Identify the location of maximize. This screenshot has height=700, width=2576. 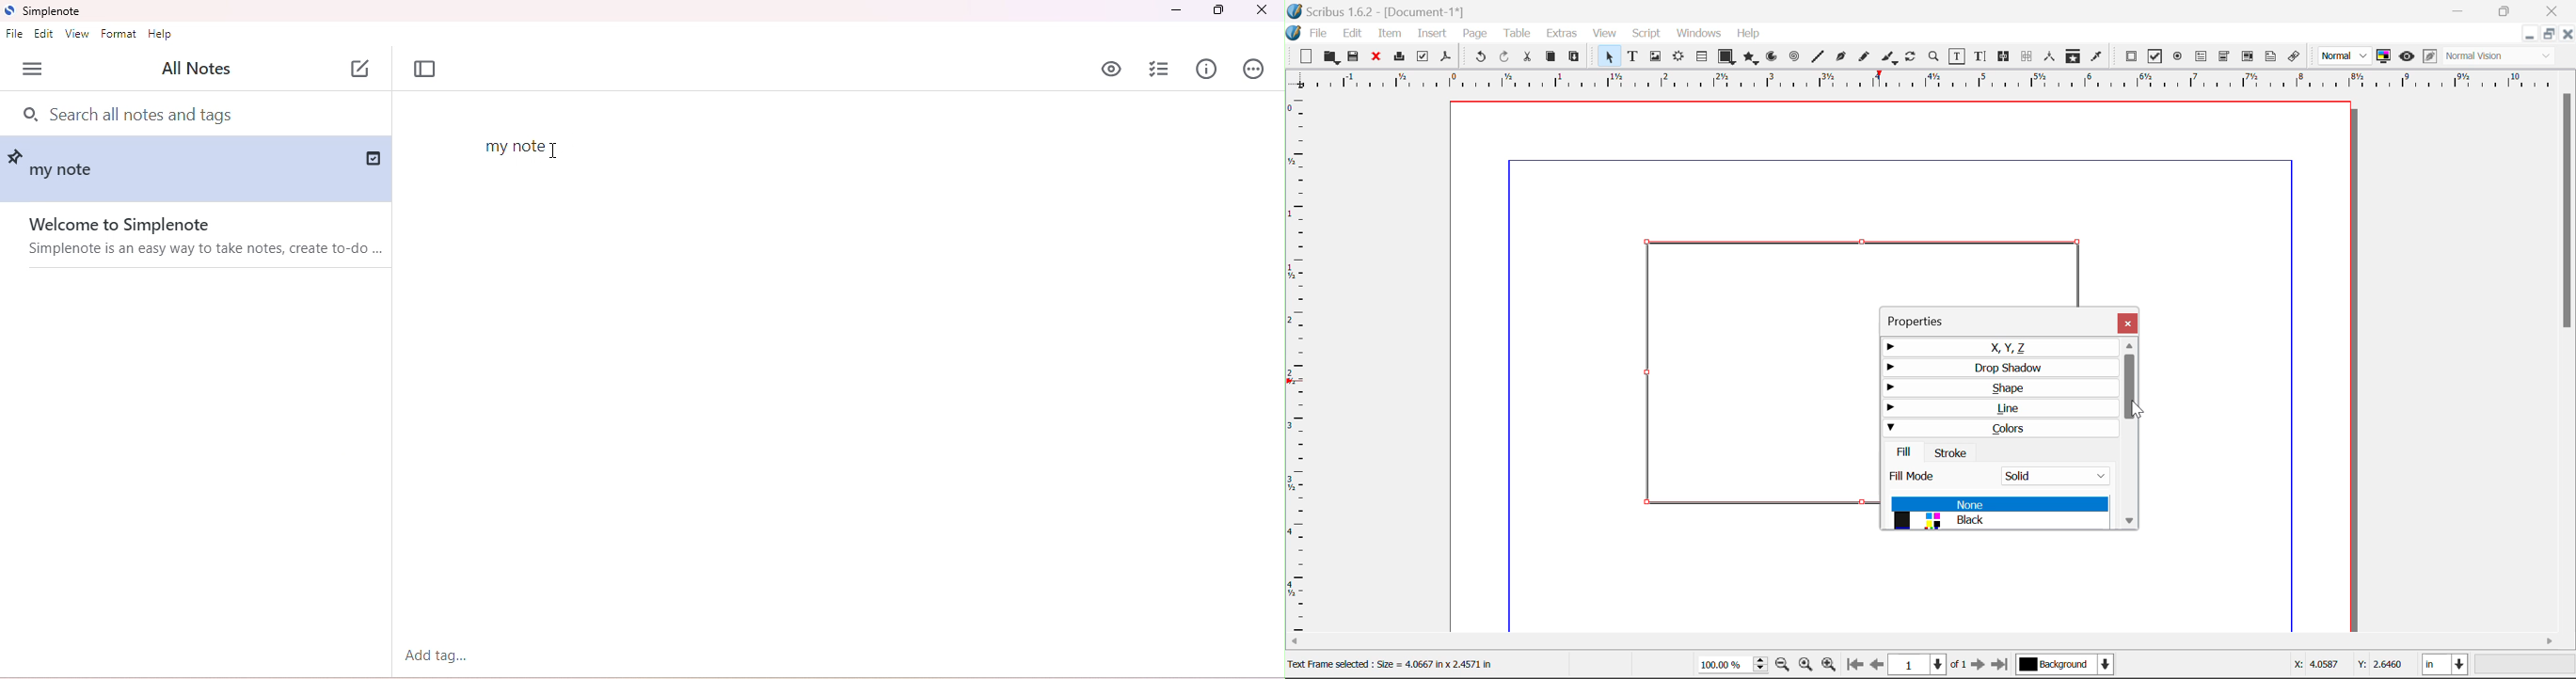
(1219, 10).